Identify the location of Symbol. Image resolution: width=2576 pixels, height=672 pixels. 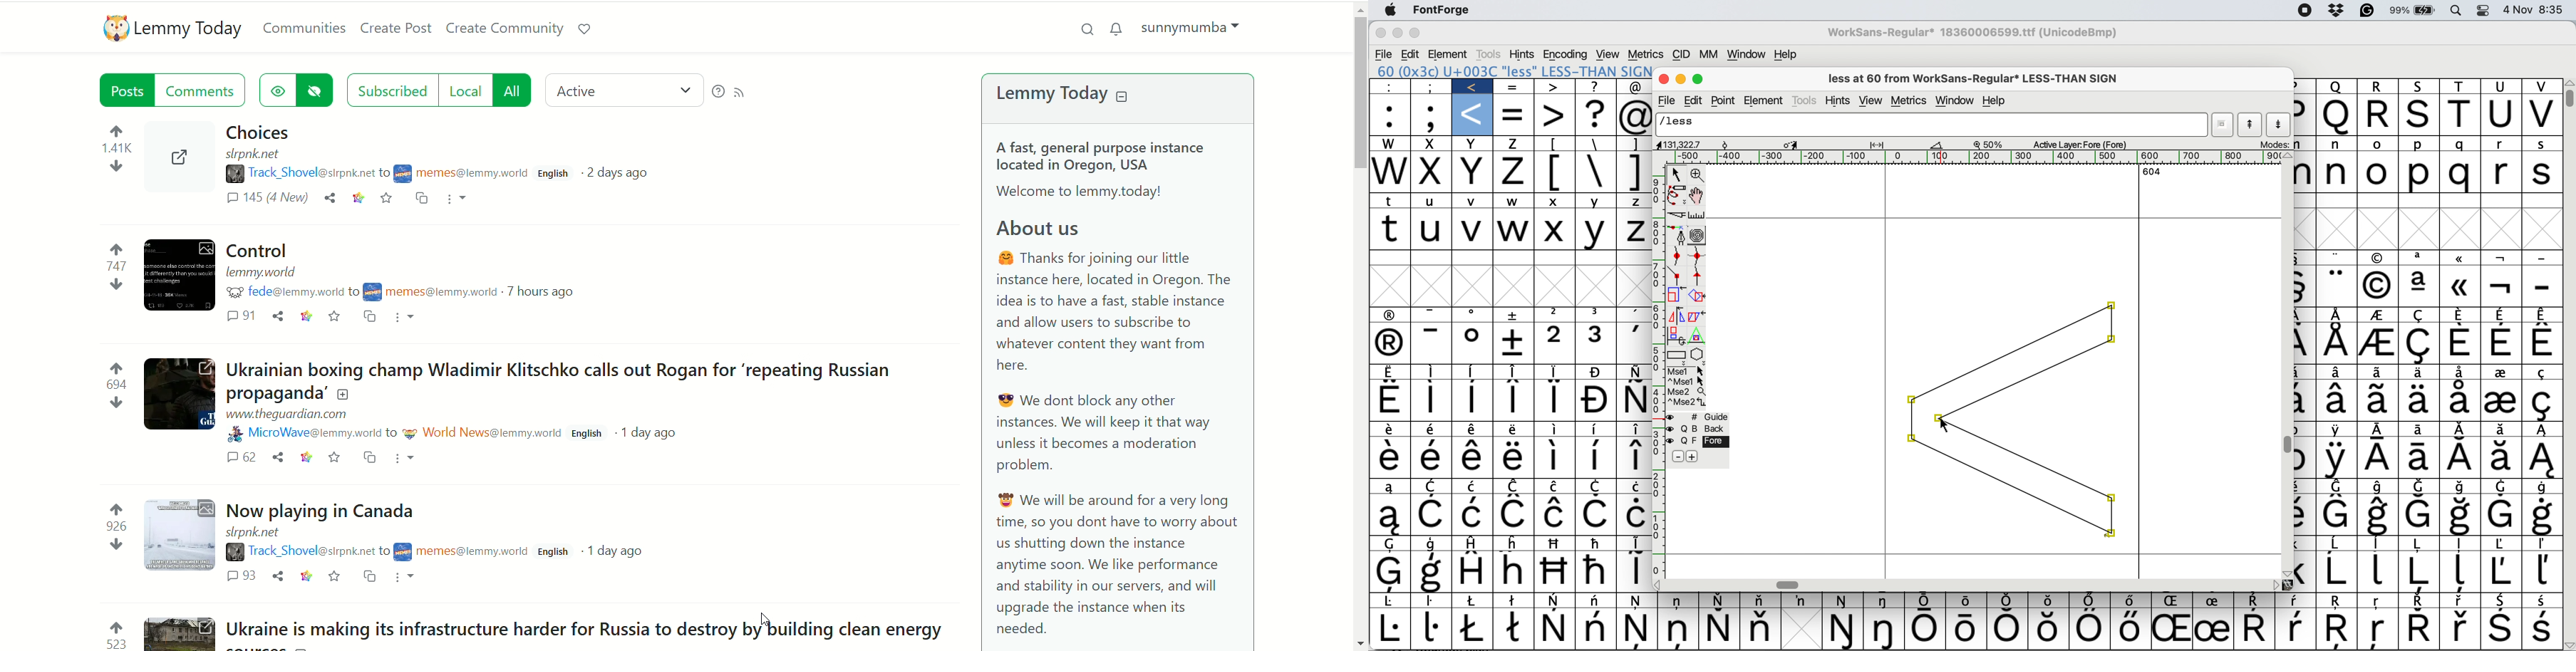
(2502, 316).